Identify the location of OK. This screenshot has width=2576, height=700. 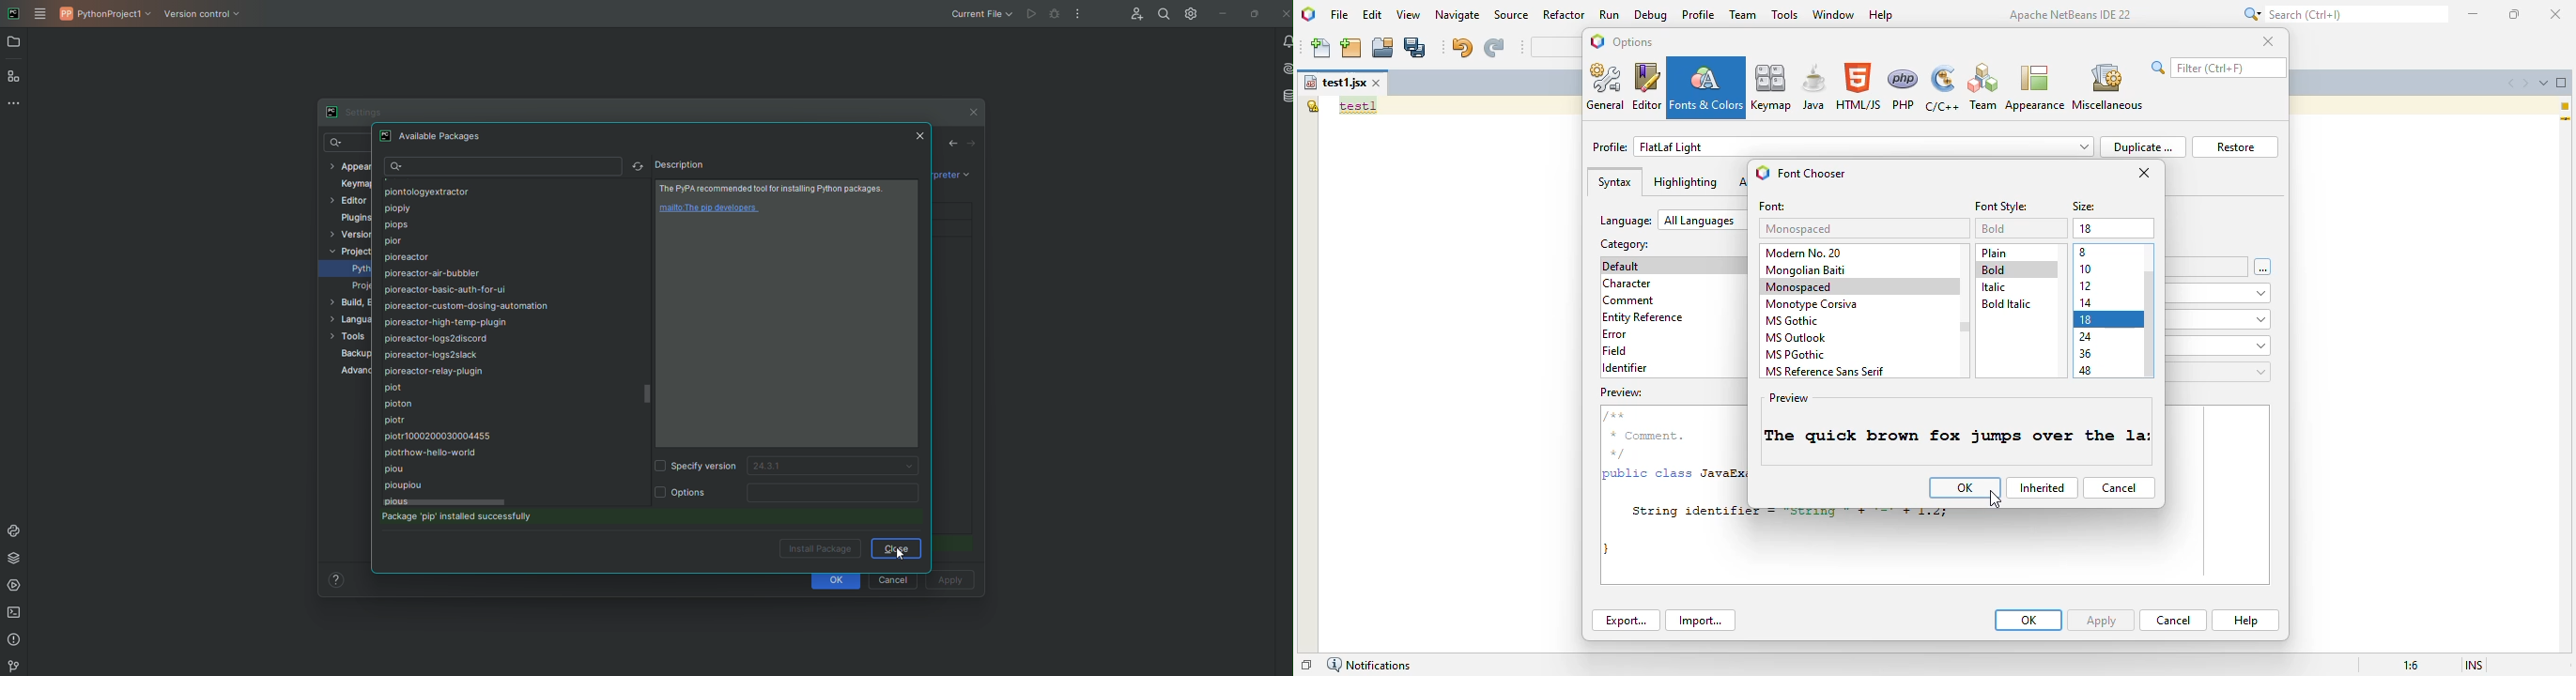
(839, 582).